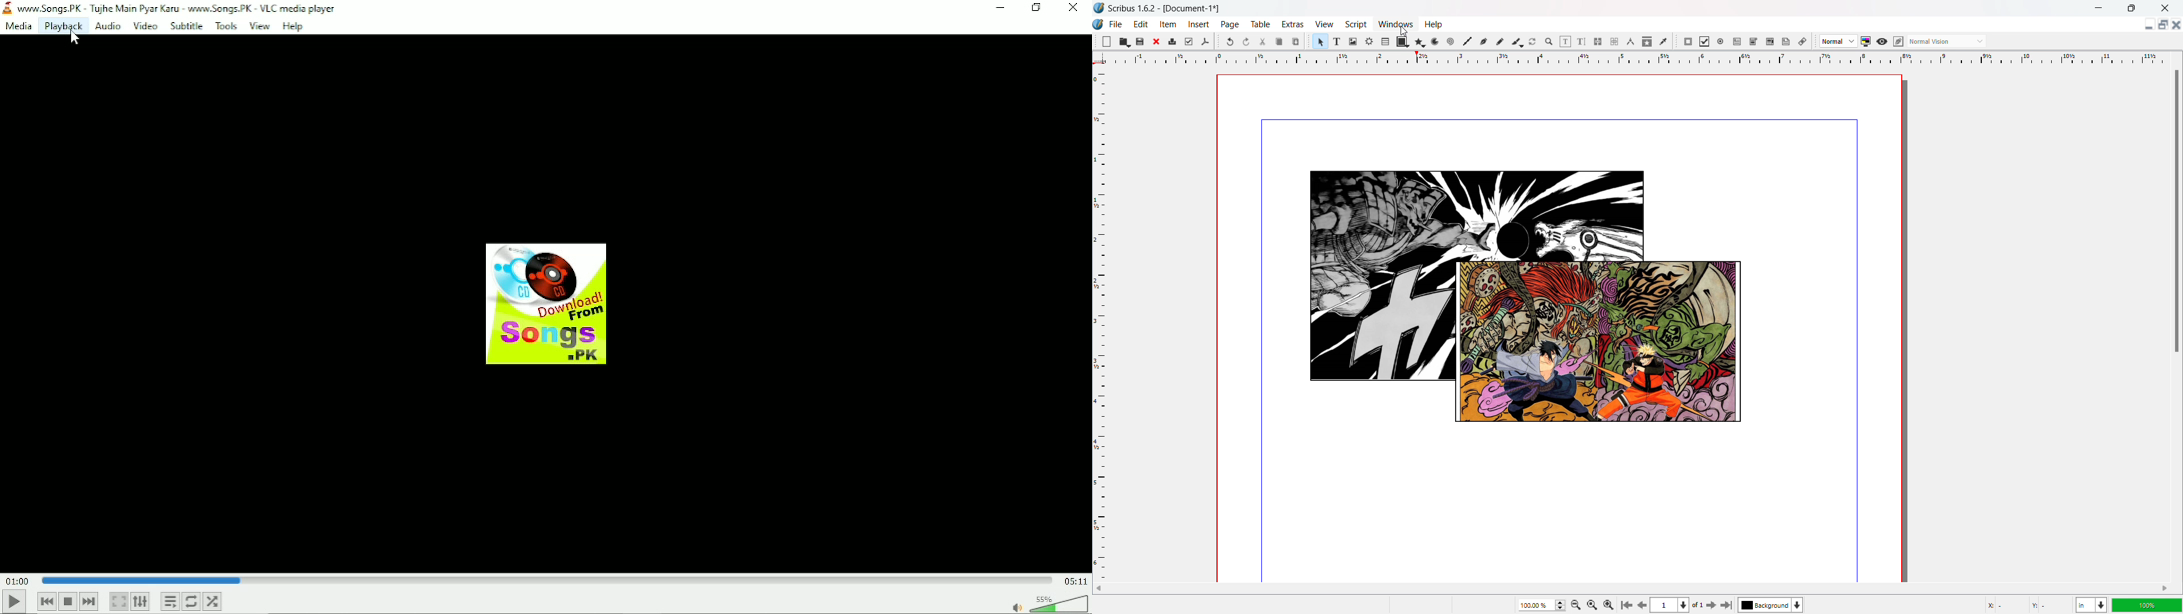 This screenshot has height=616, width=2184. I want to click on cursor coordinates, so click(2027, 604).